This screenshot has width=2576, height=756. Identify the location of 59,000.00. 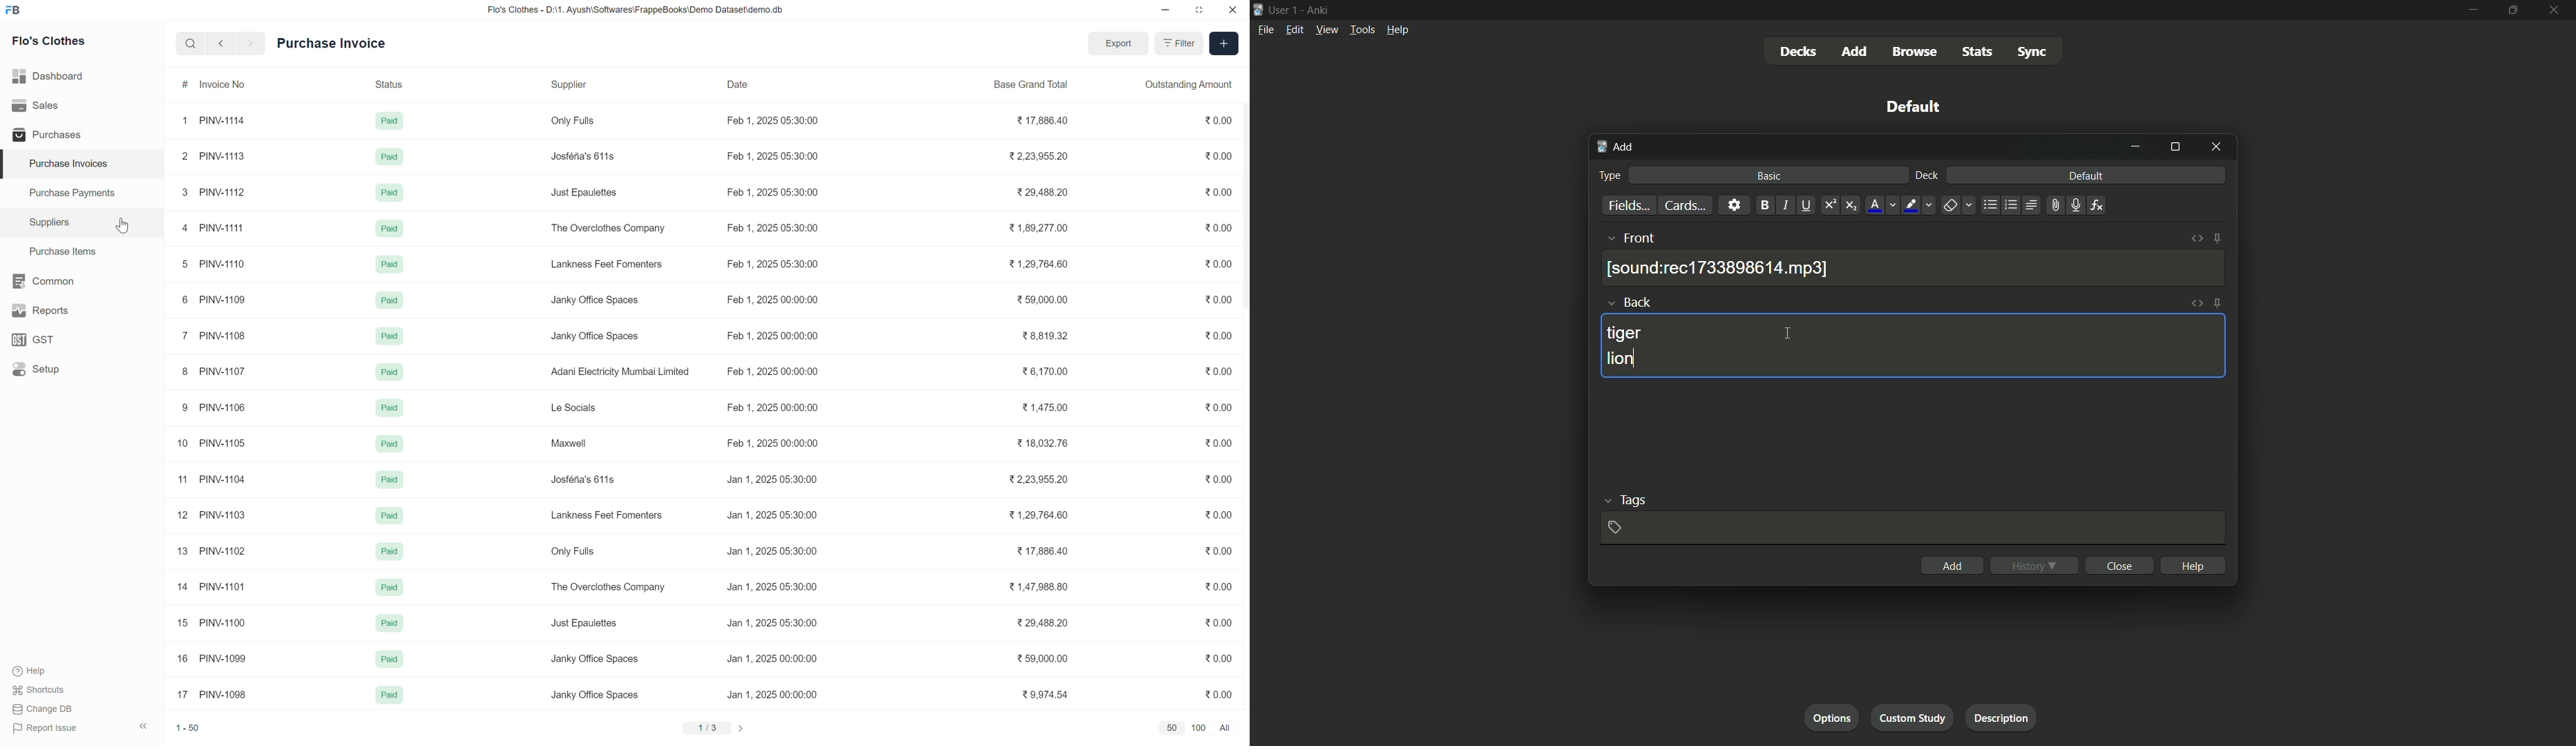
(1043, 300).